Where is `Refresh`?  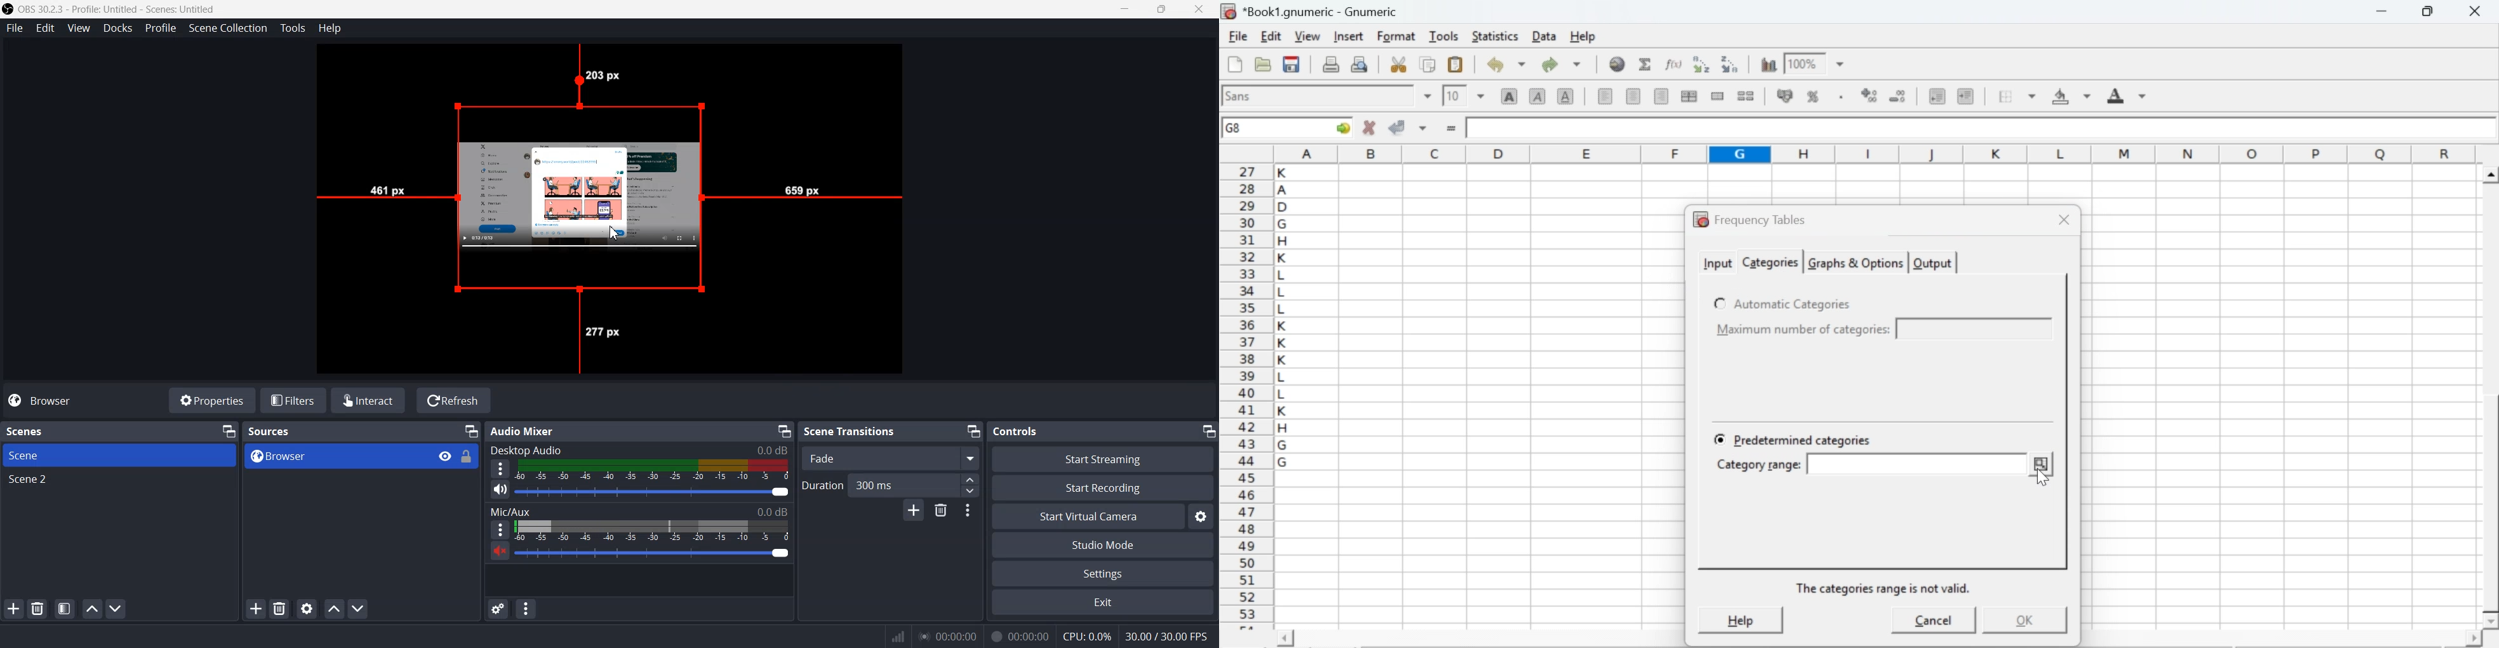 Refresh is located at coordinates (453, 401).